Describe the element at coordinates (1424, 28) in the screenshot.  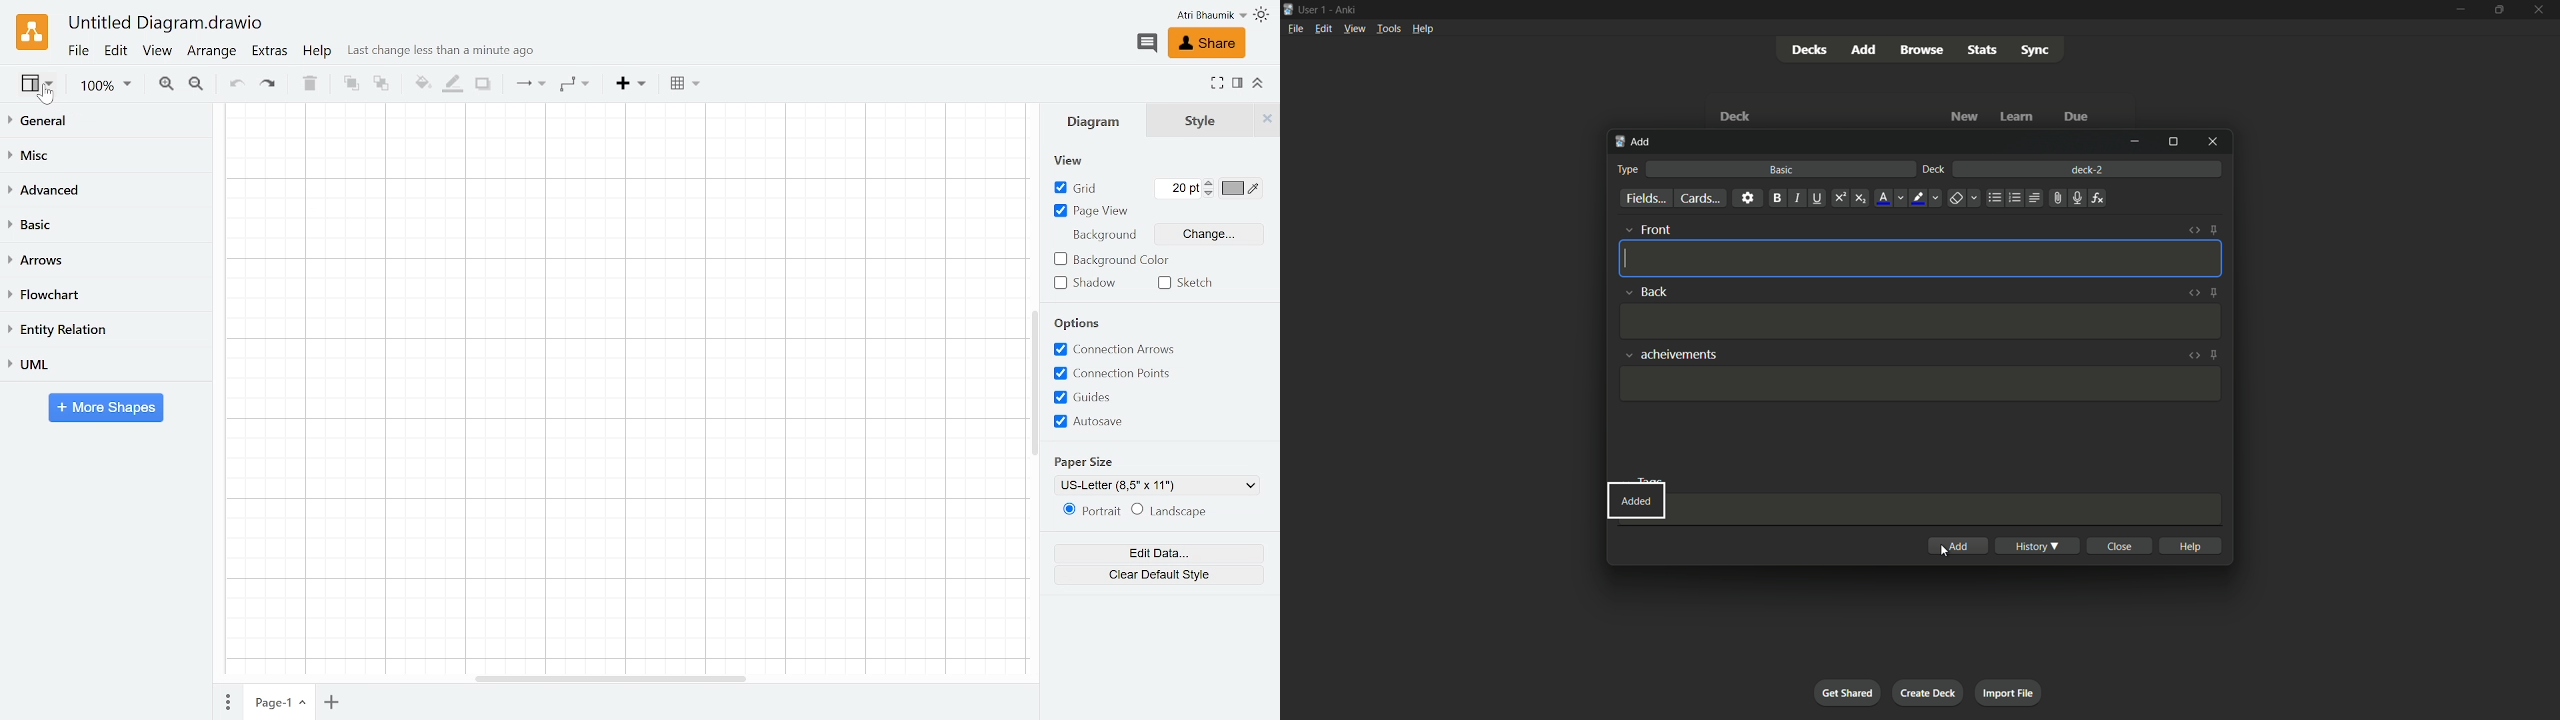
I see `help menu` at that location.